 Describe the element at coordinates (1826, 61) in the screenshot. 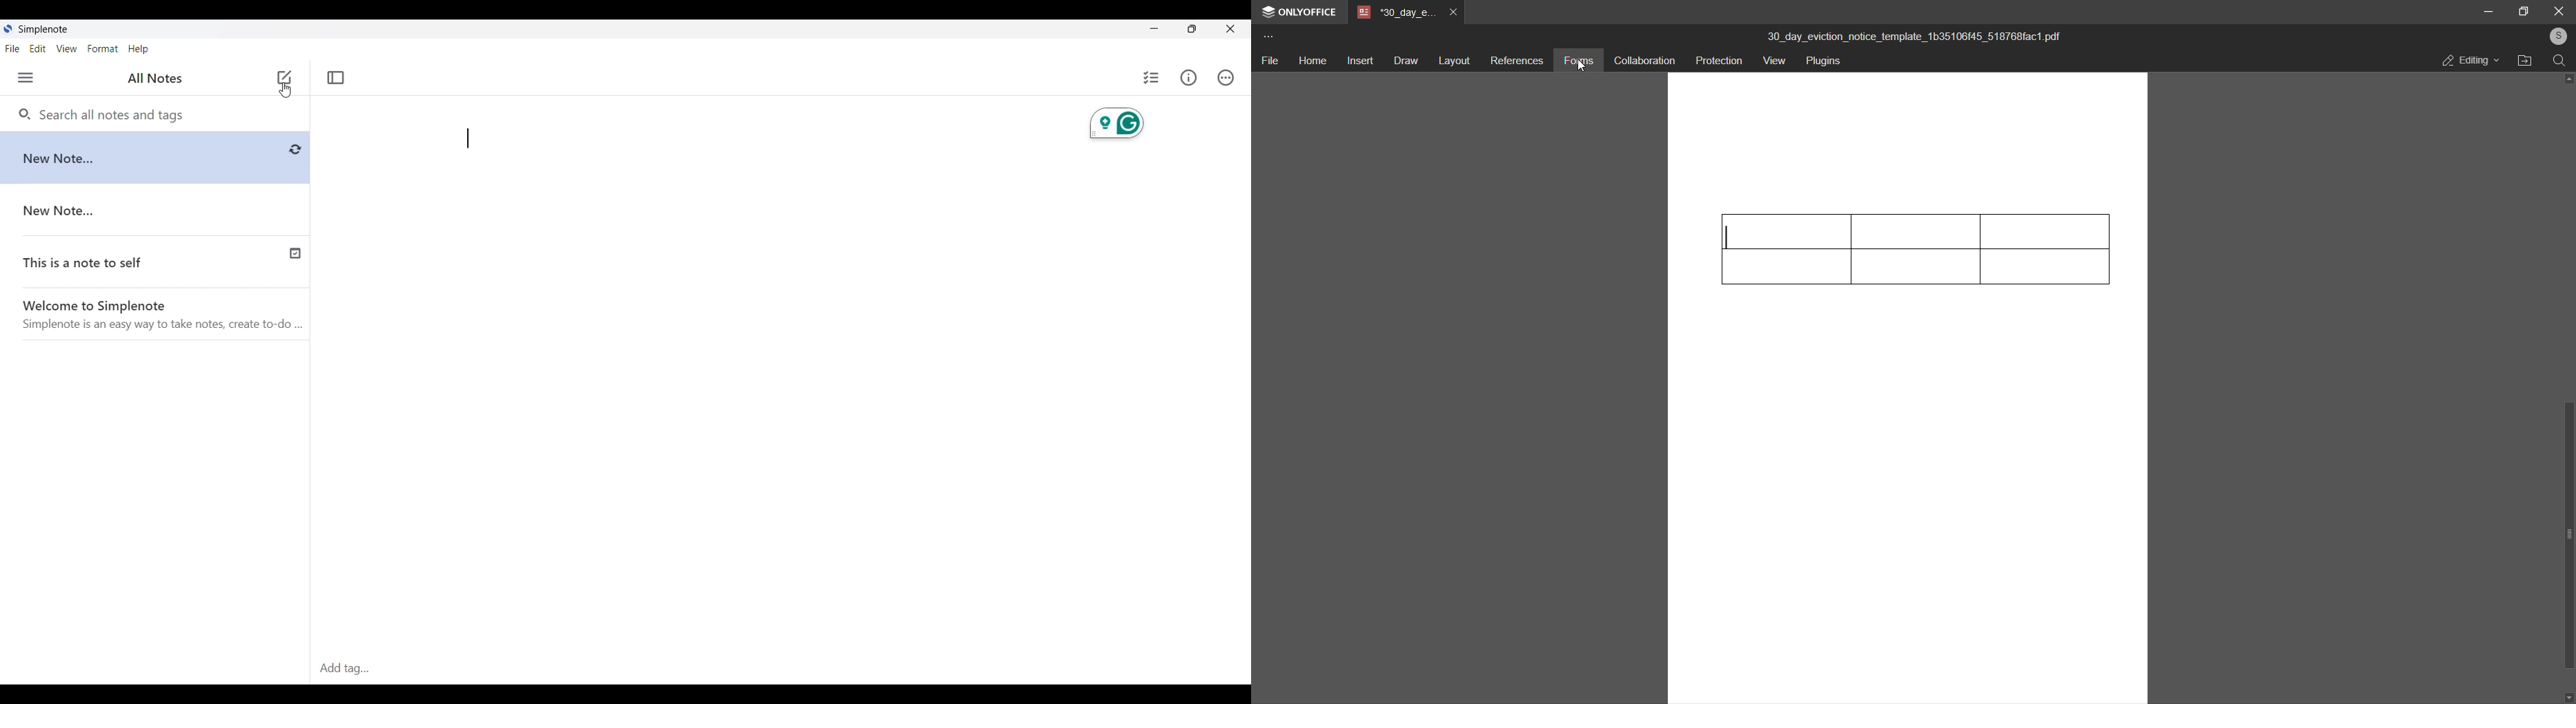

I see `plugins` at that location.